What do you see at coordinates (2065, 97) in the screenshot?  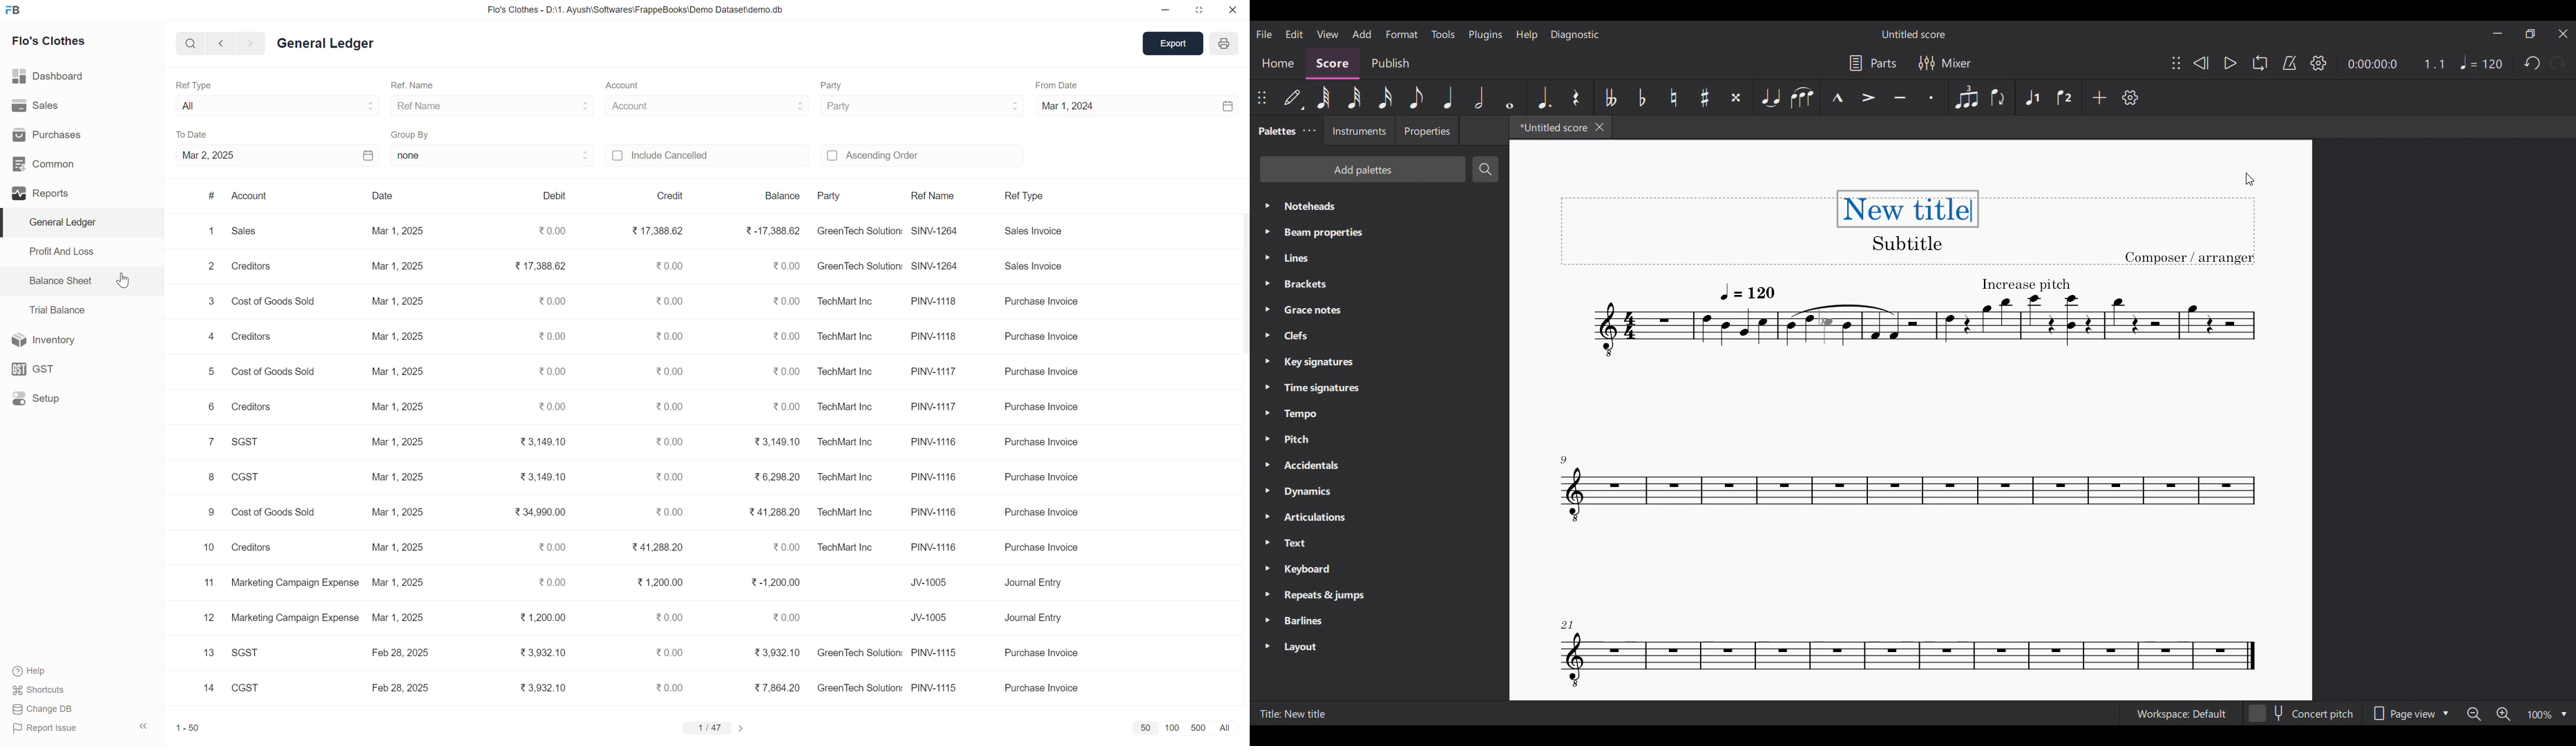 I see `Voice 2` at bounding box center [2065, 97].